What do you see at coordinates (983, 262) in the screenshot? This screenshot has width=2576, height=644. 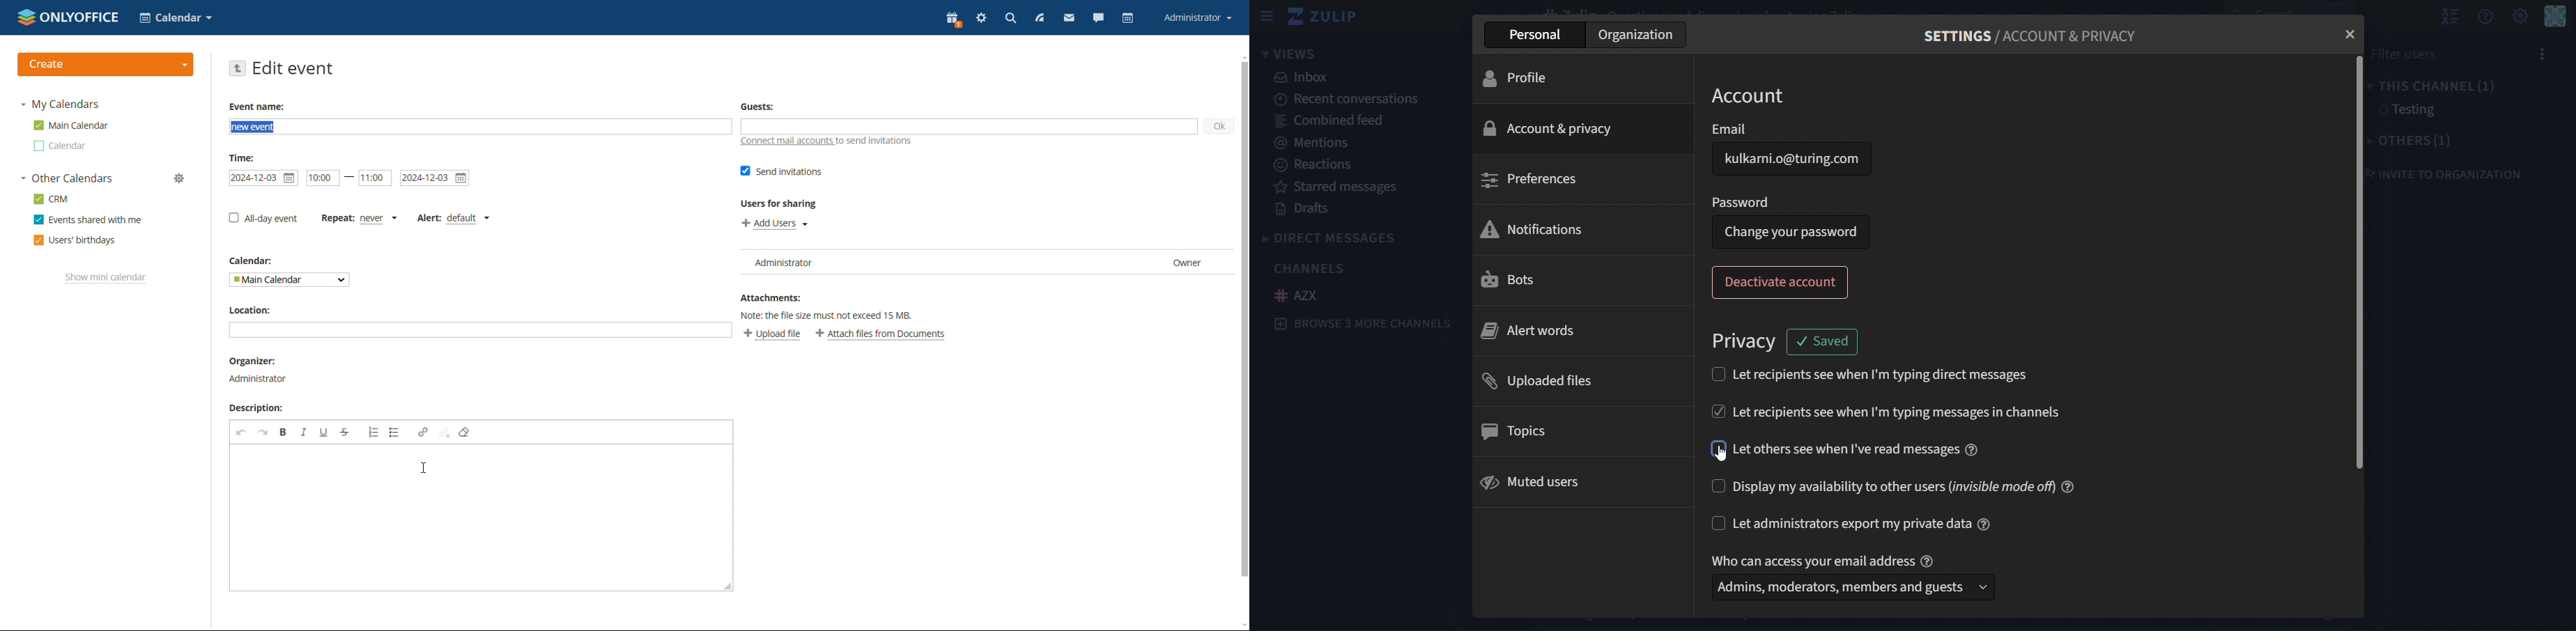 I see `user list` at bounding box center [983, 262].